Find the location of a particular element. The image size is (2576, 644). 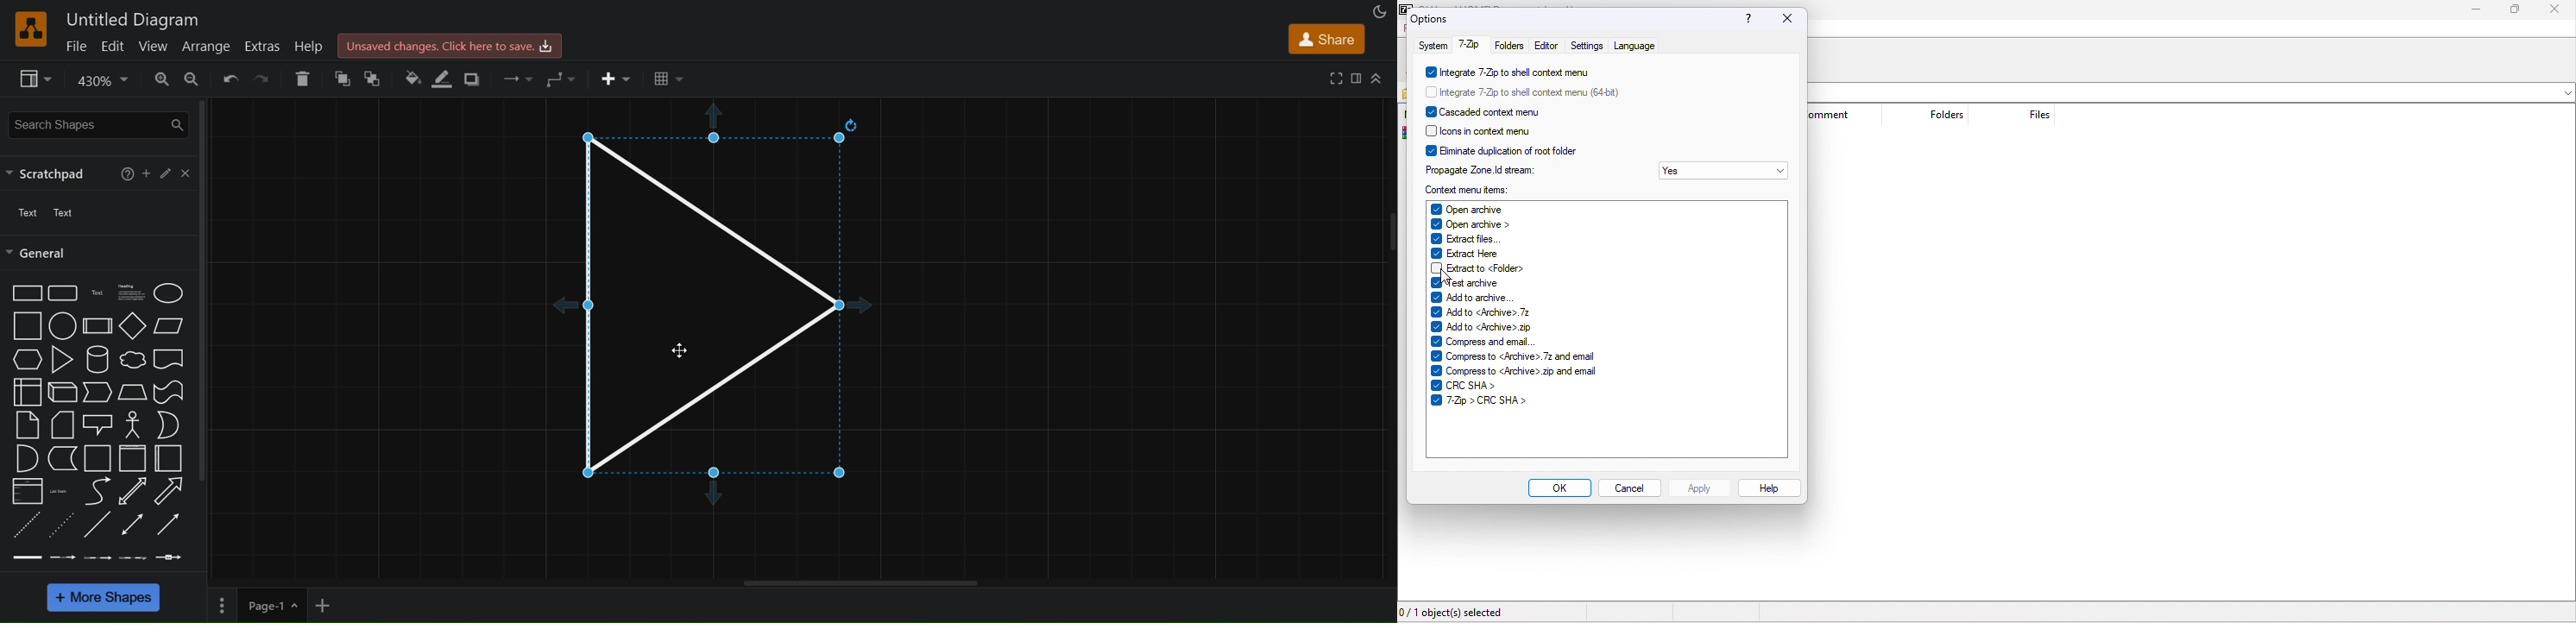

zoom in is located at coordinates (162, 79).